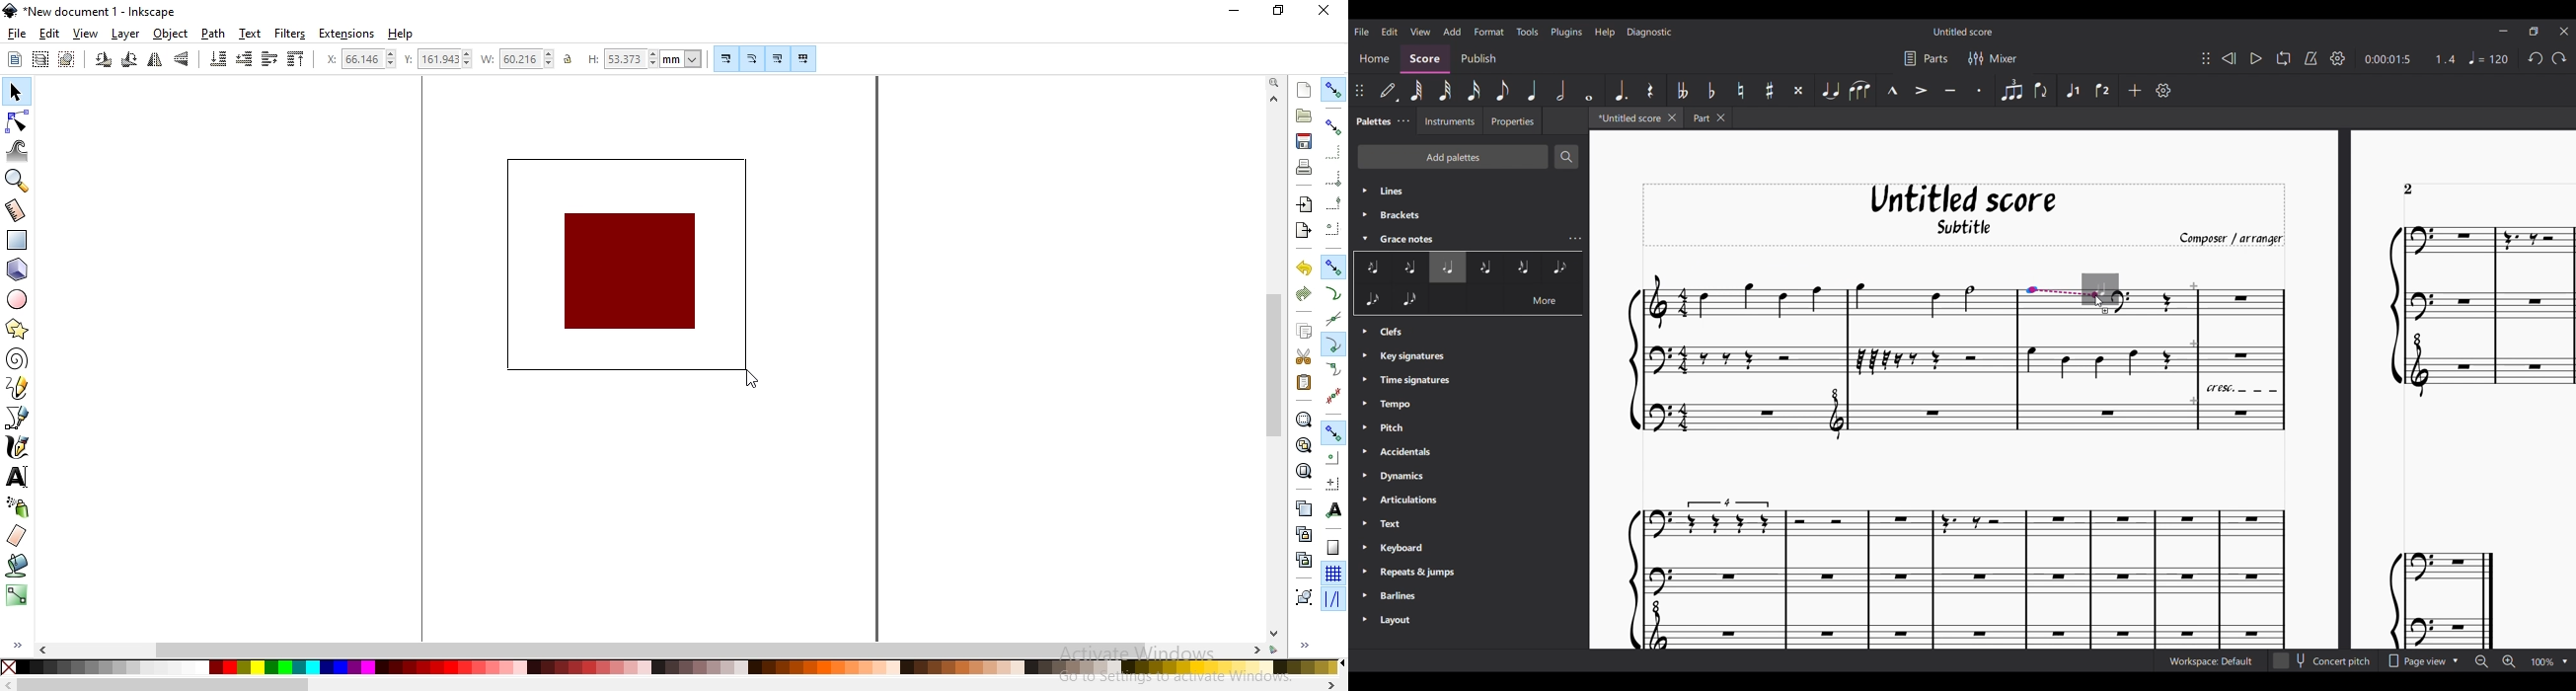  Describe the element at coordinates (1424, 60) in the screenshot. I see `Score, current section highlighted` at that location.